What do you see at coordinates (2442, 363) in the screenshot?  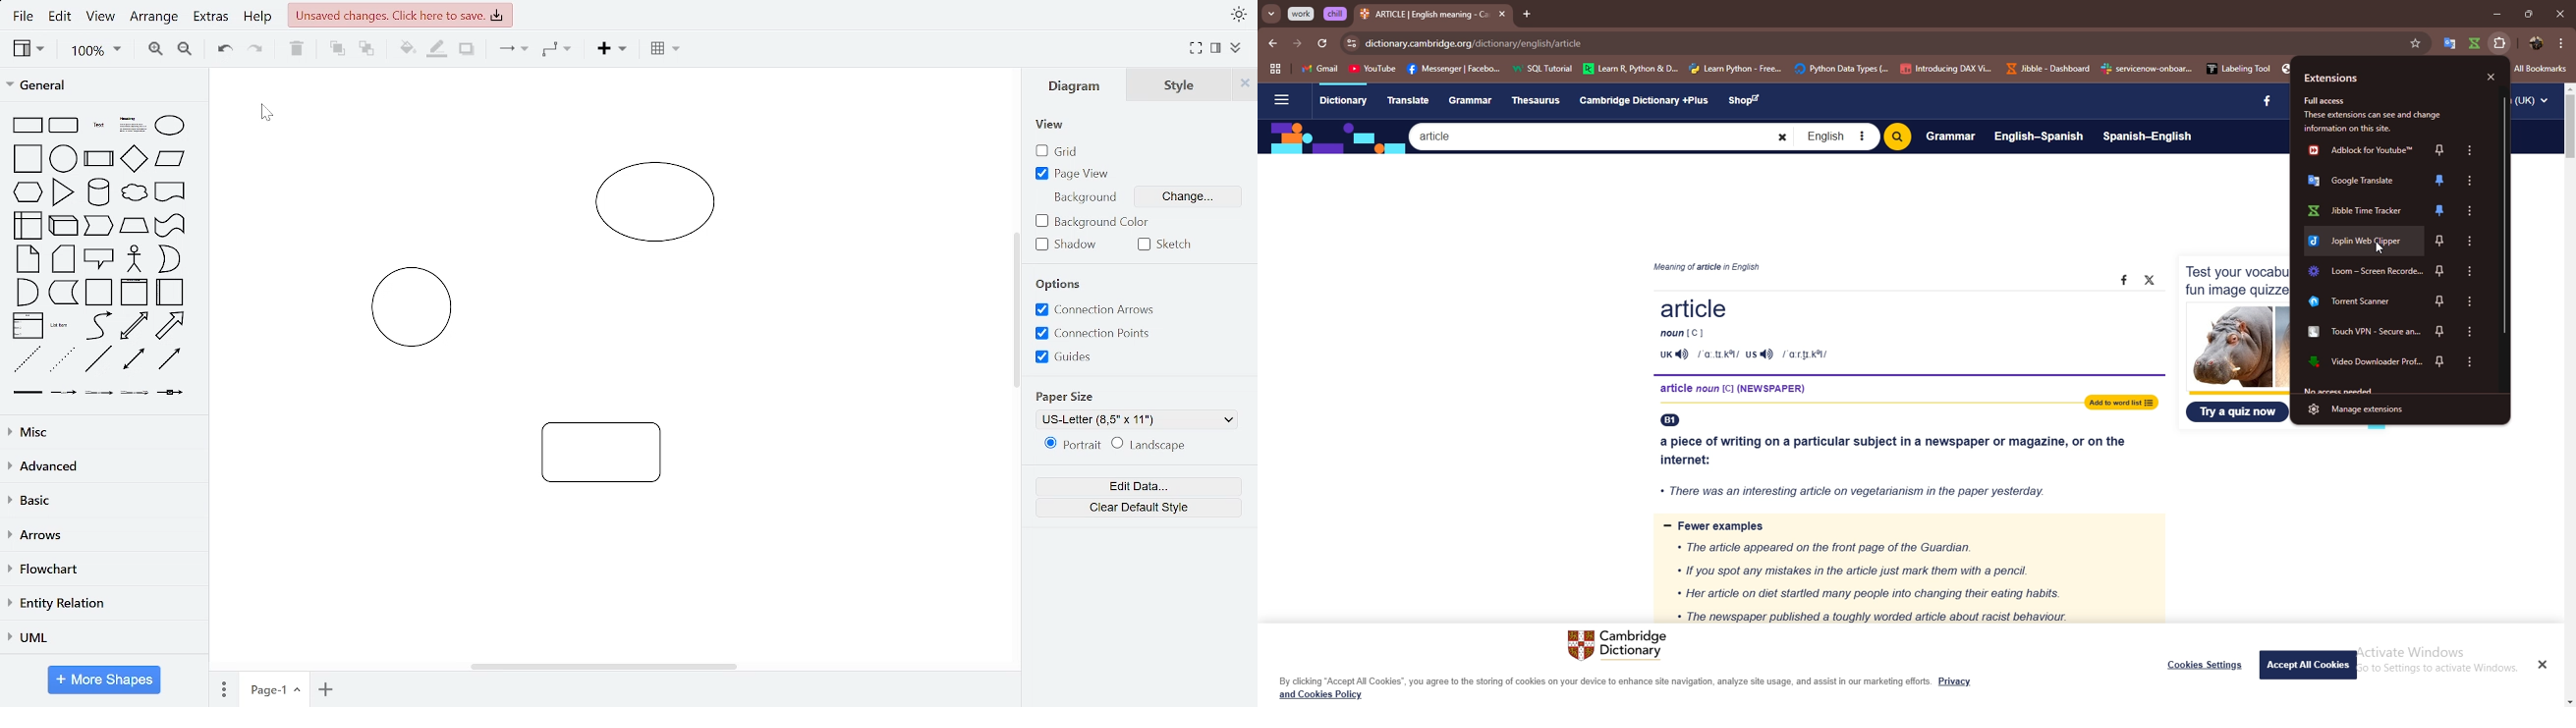 I see `pin` at bounding box center [2442, 363].